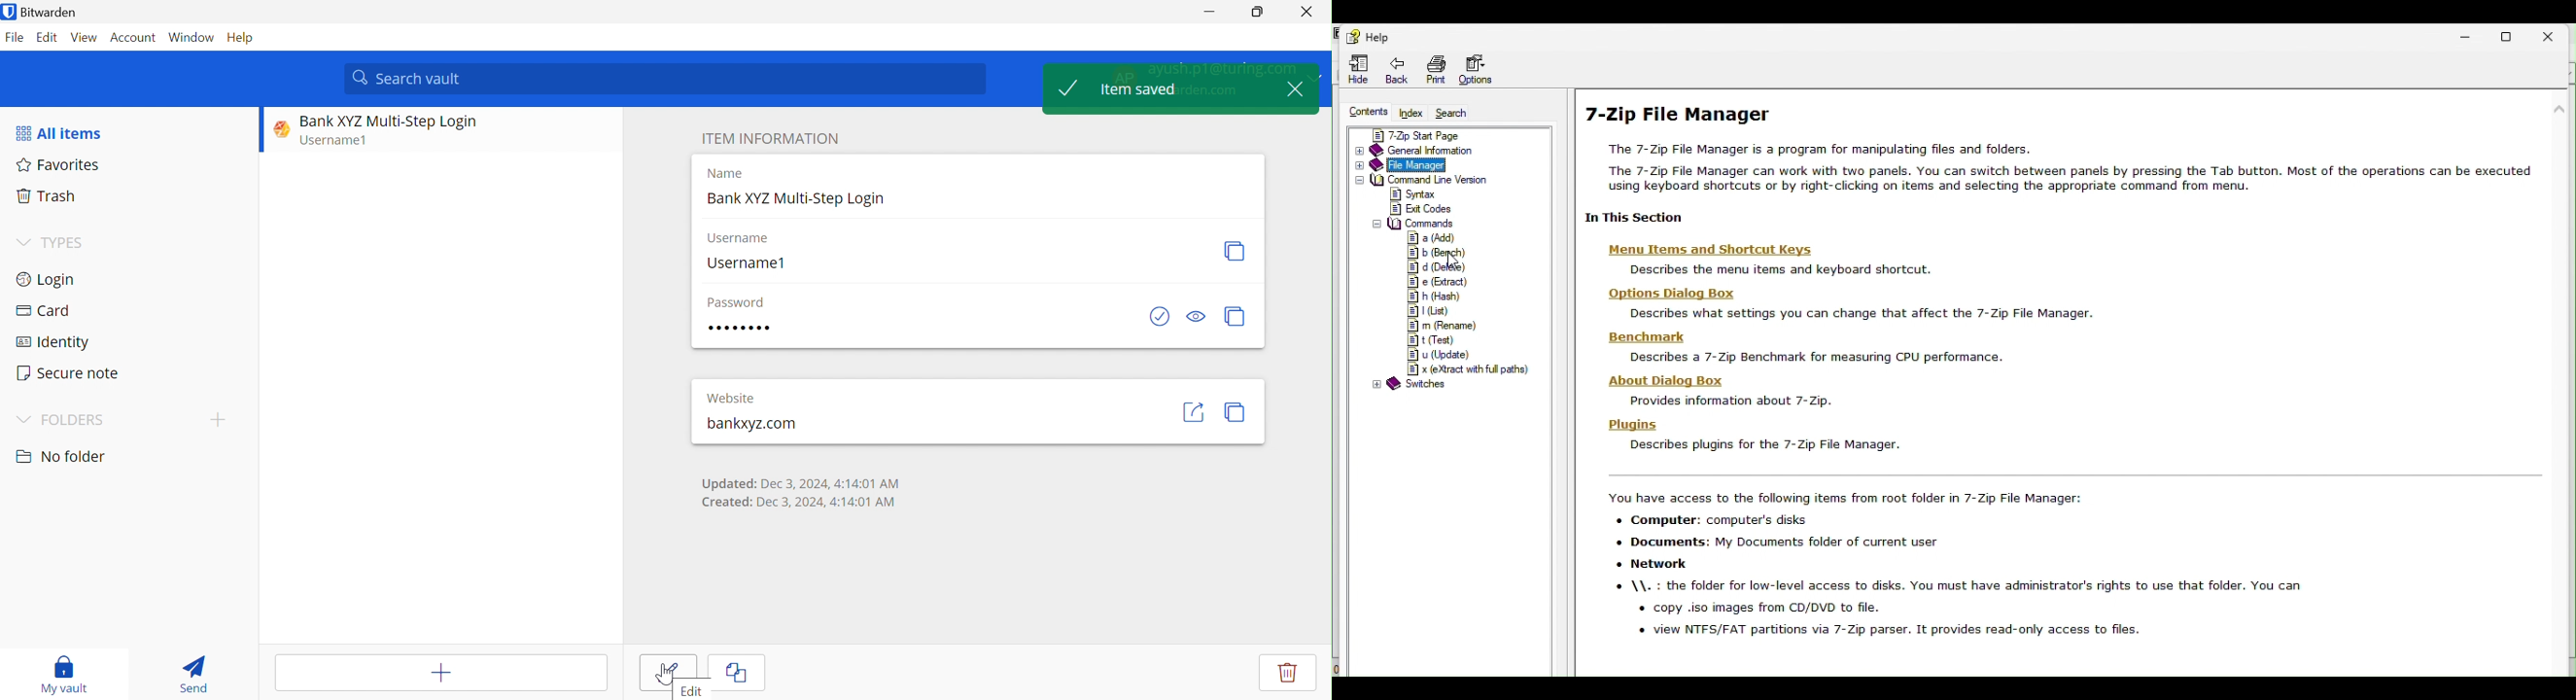  Describe the element at coordinates (1207, 13) in the screenshot. I see `Minimize` at that location.